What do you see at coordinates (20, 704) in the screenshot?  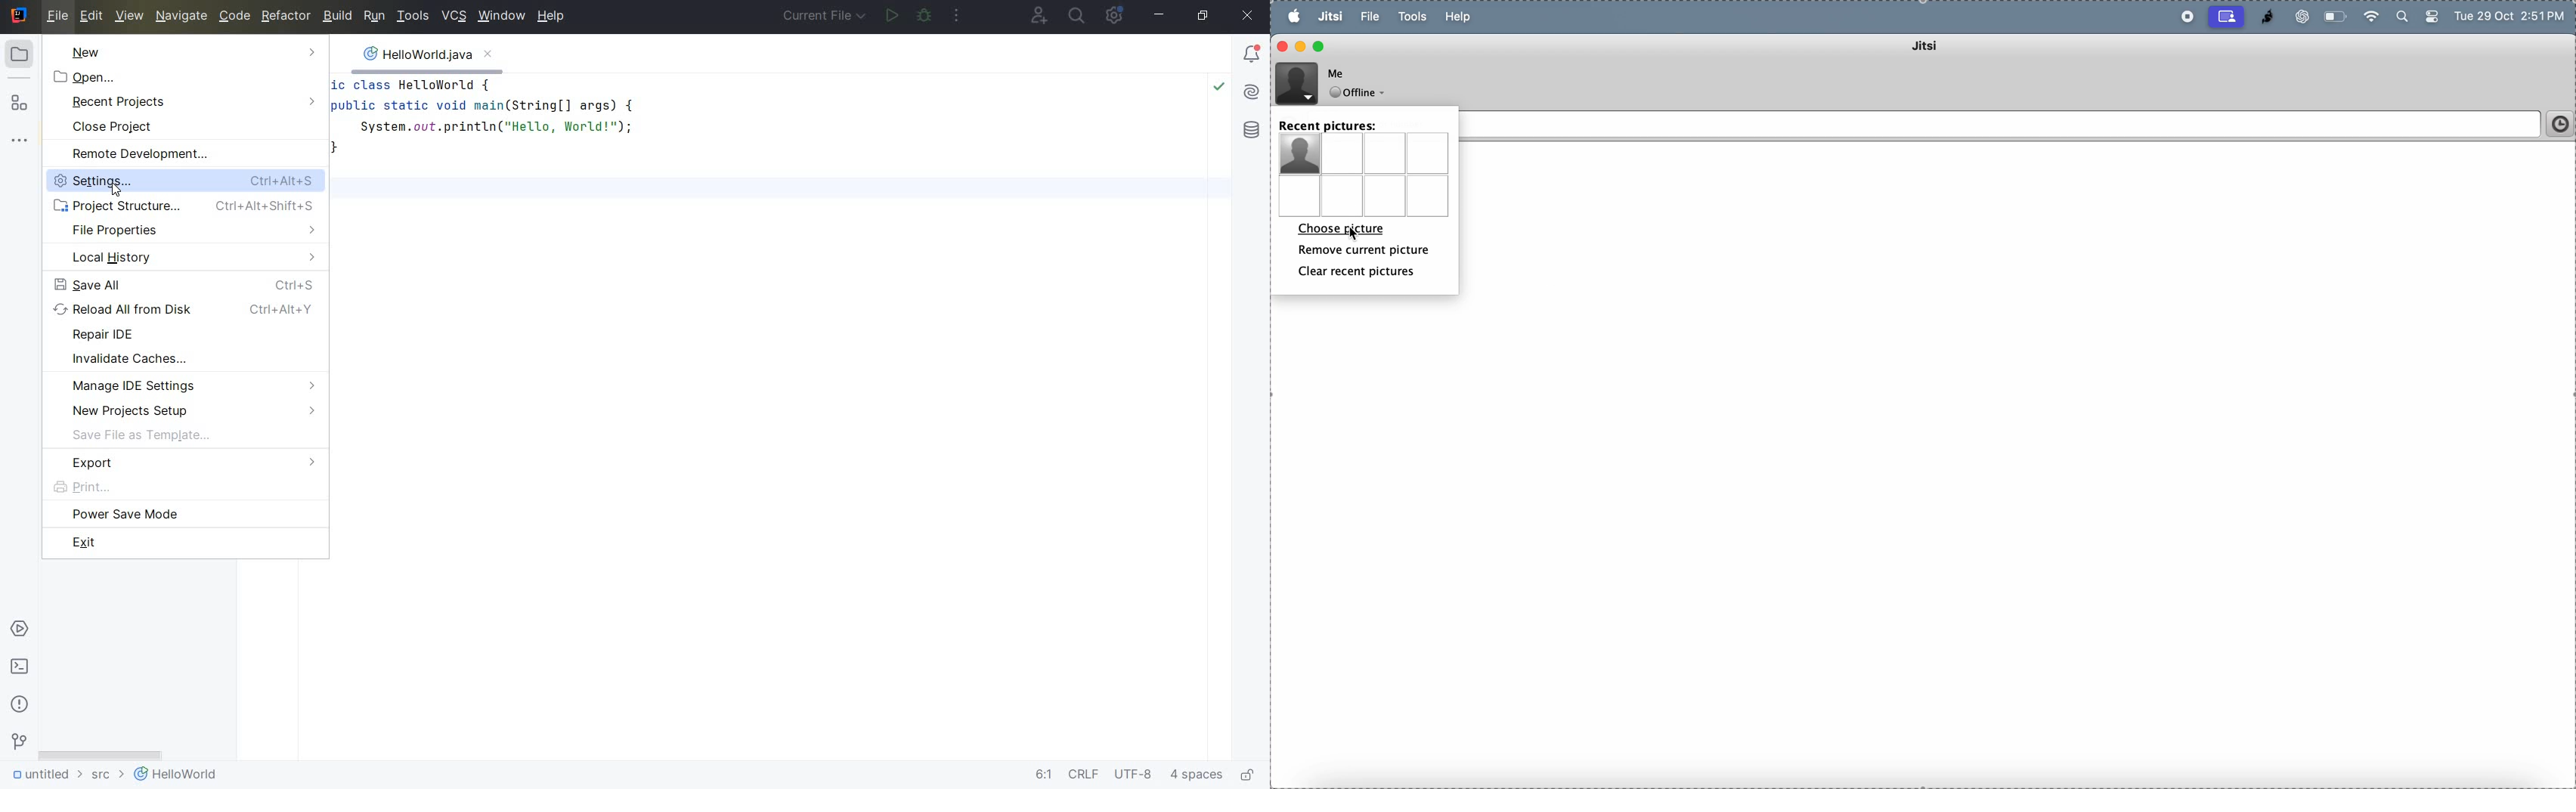 I see `problems` at bounding box center [20, 704].